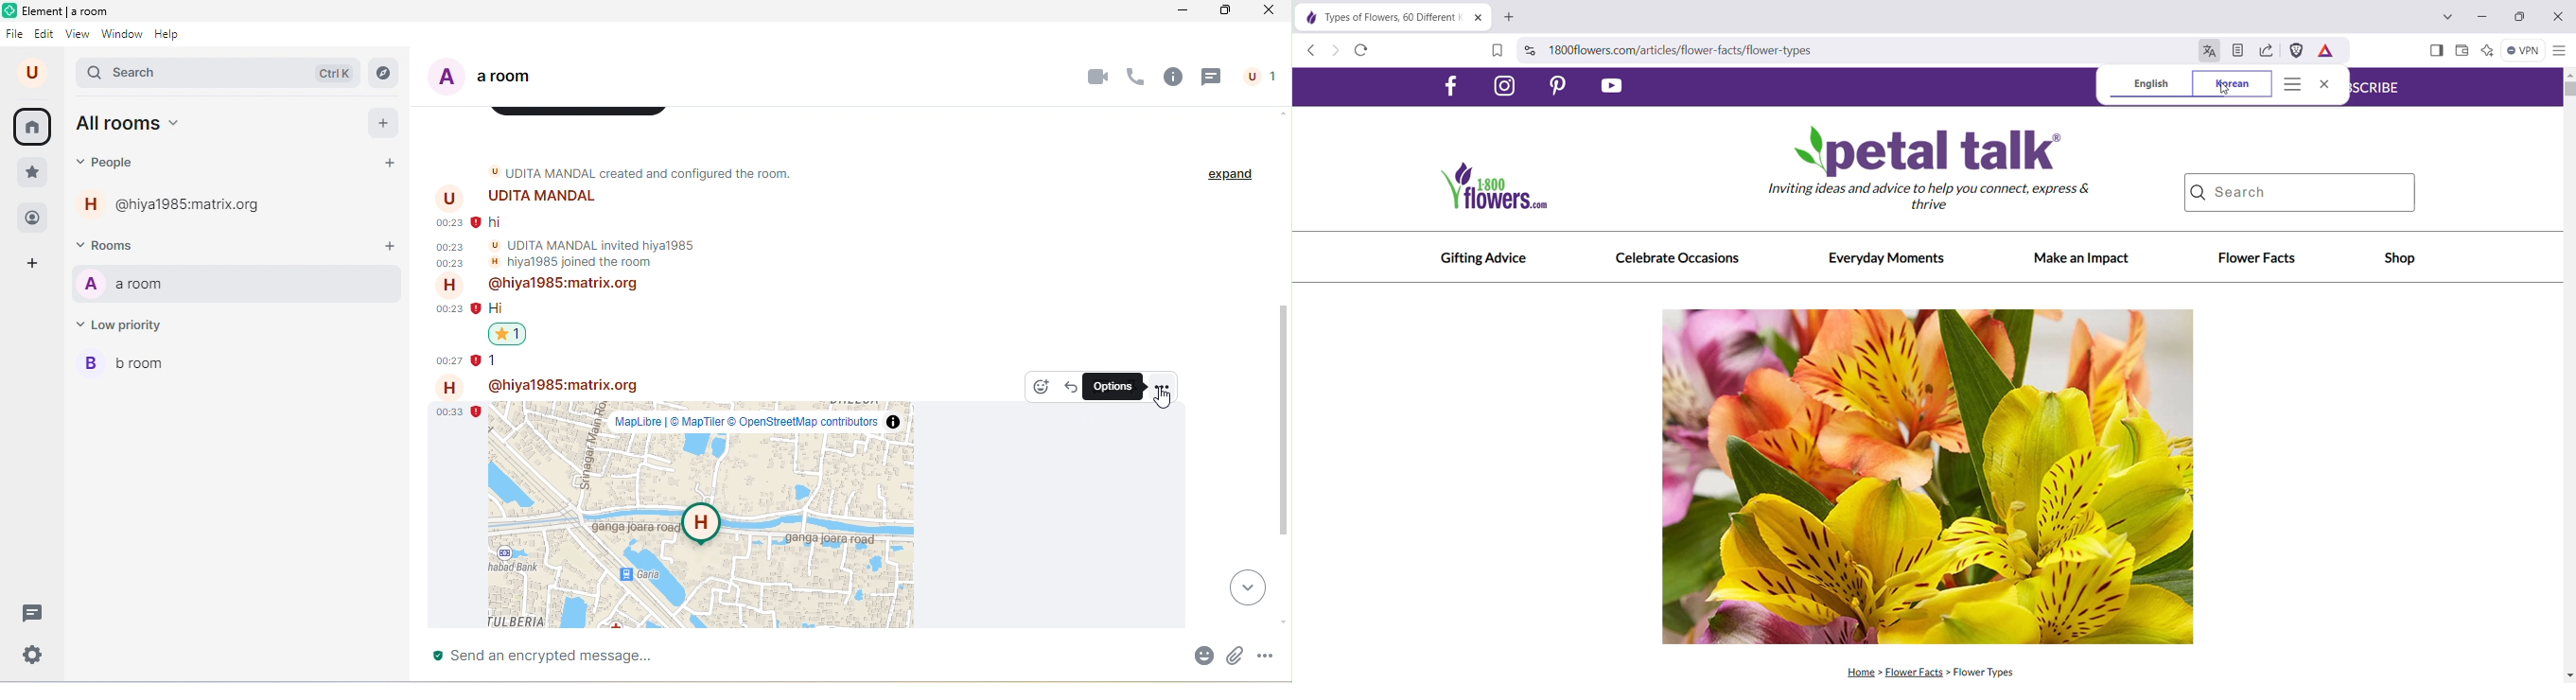 The image size is (2576, 700). What do you see at coordinates (33, 219) in the screenshot?
I see `people` at bounding box center [33, 219].